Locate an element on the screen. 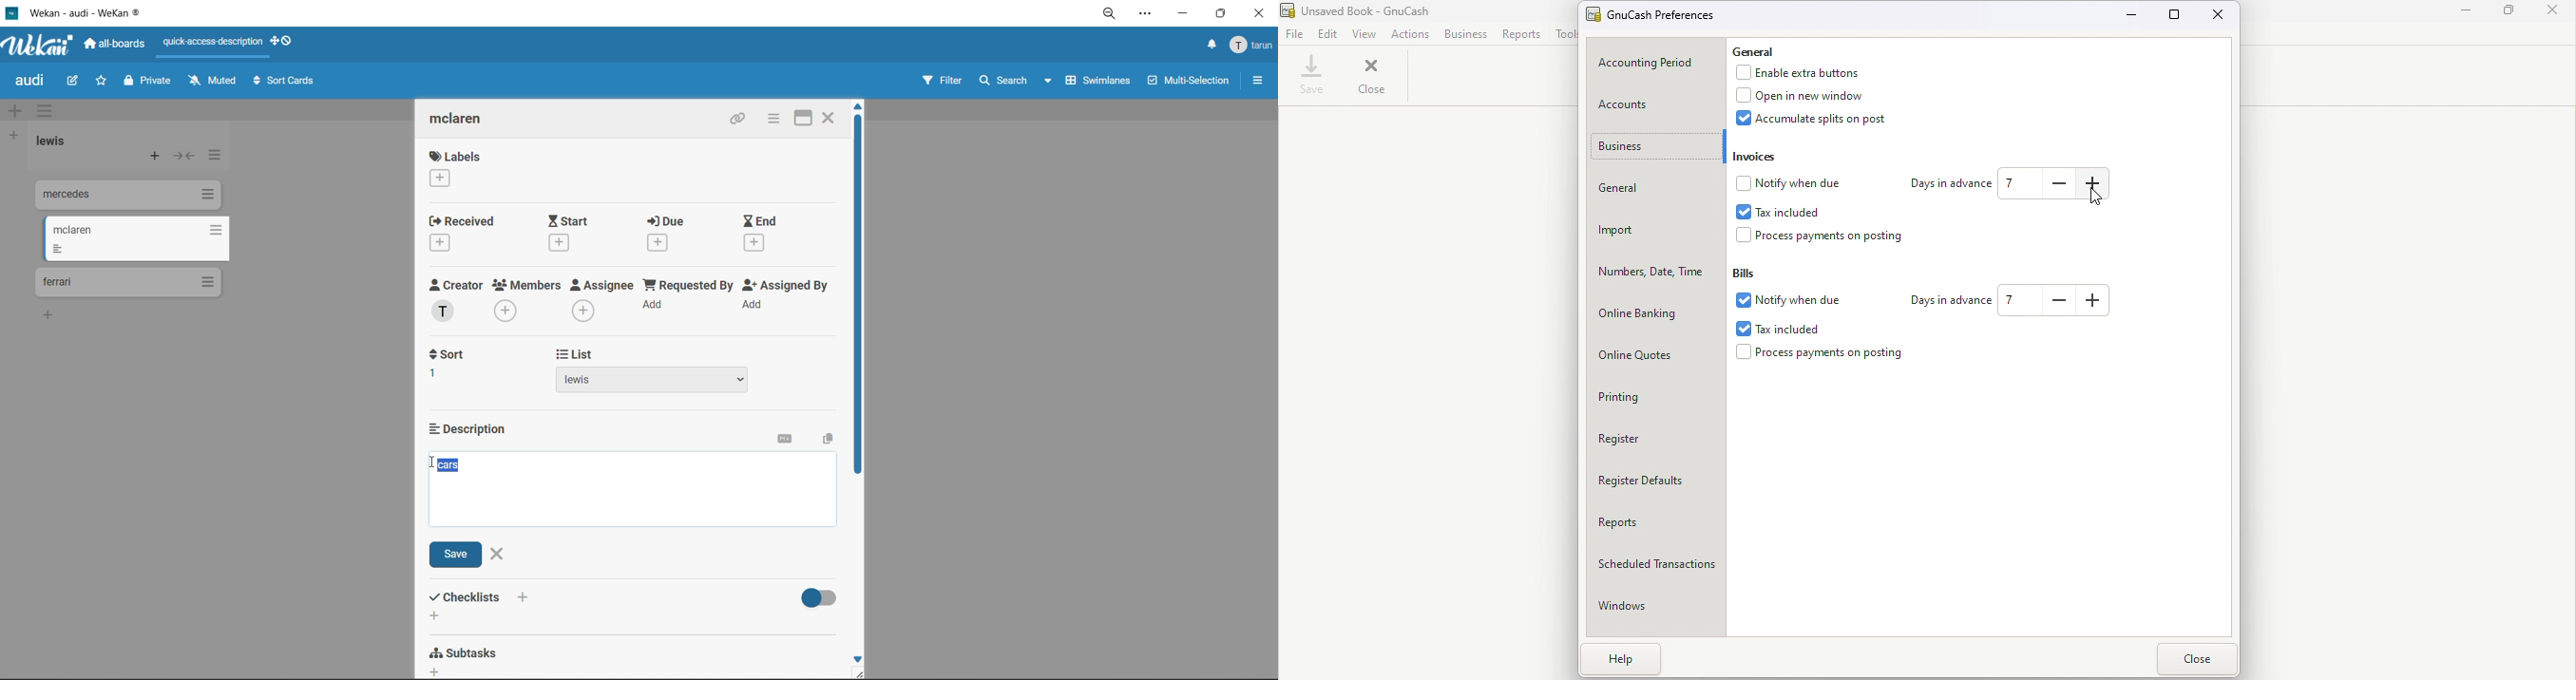 Image resolution: width=2576 pixels, height=700 pixels. Scheduled transactions is located at coordinates (1657, 568).